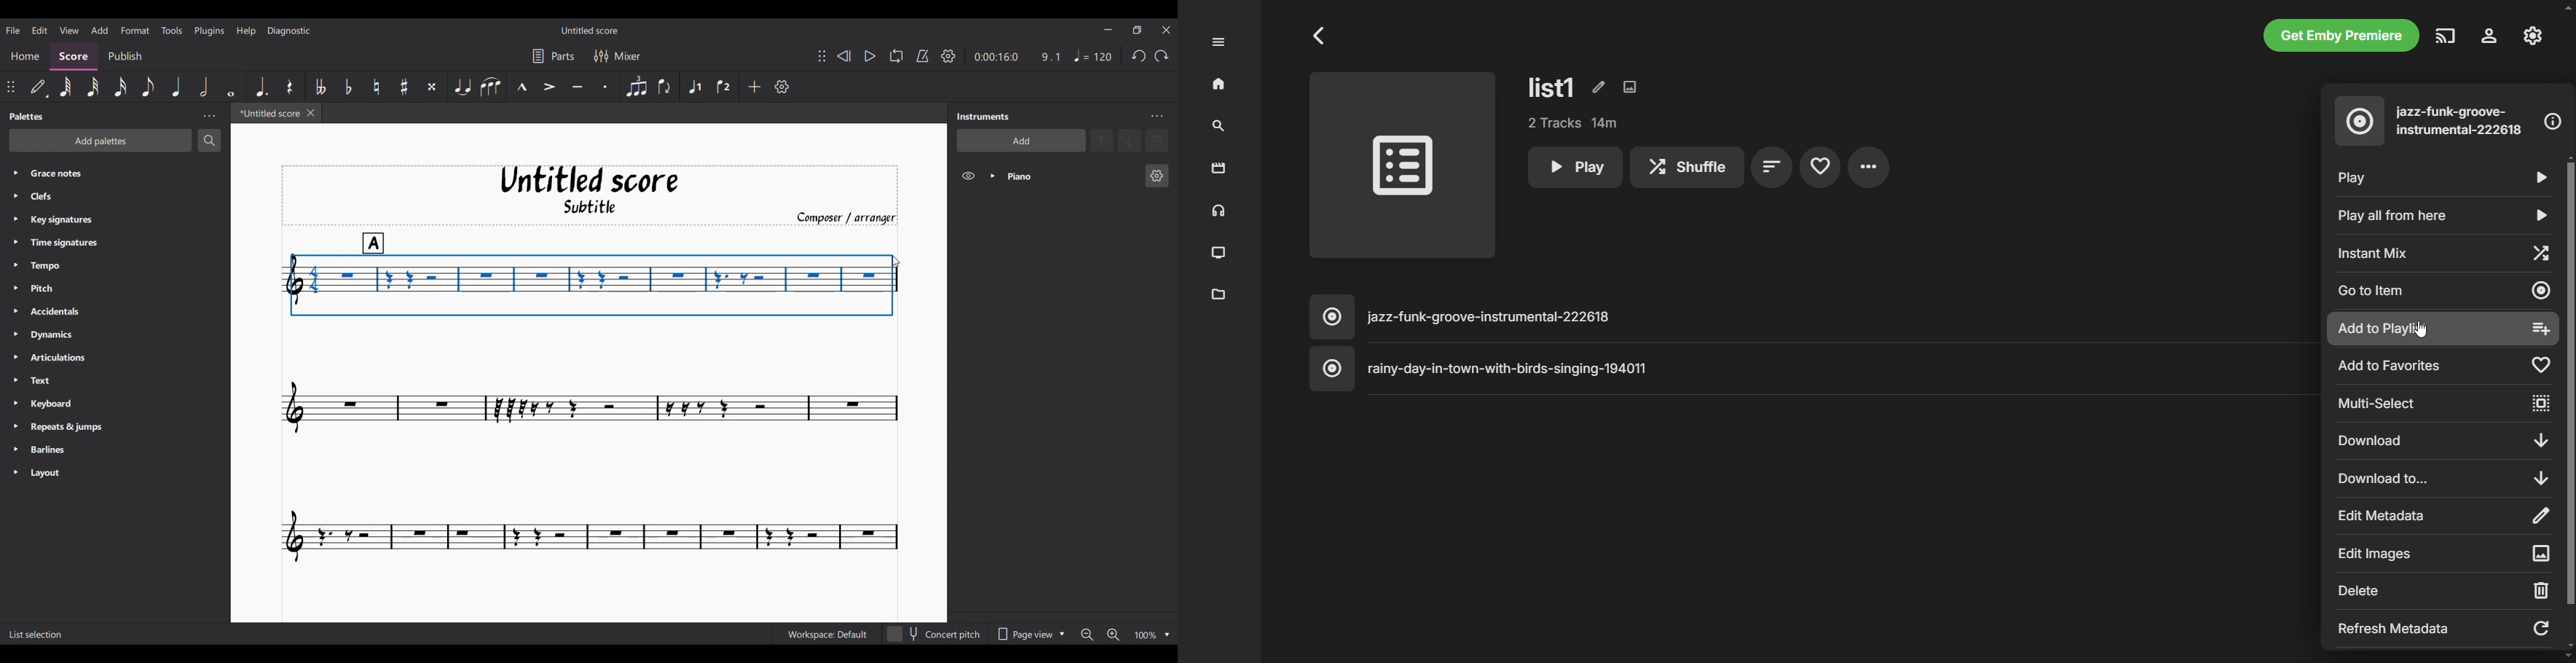  Describe the element at coordinates (617, 56) in the screenshot. I see `Mixer settings` at that location.